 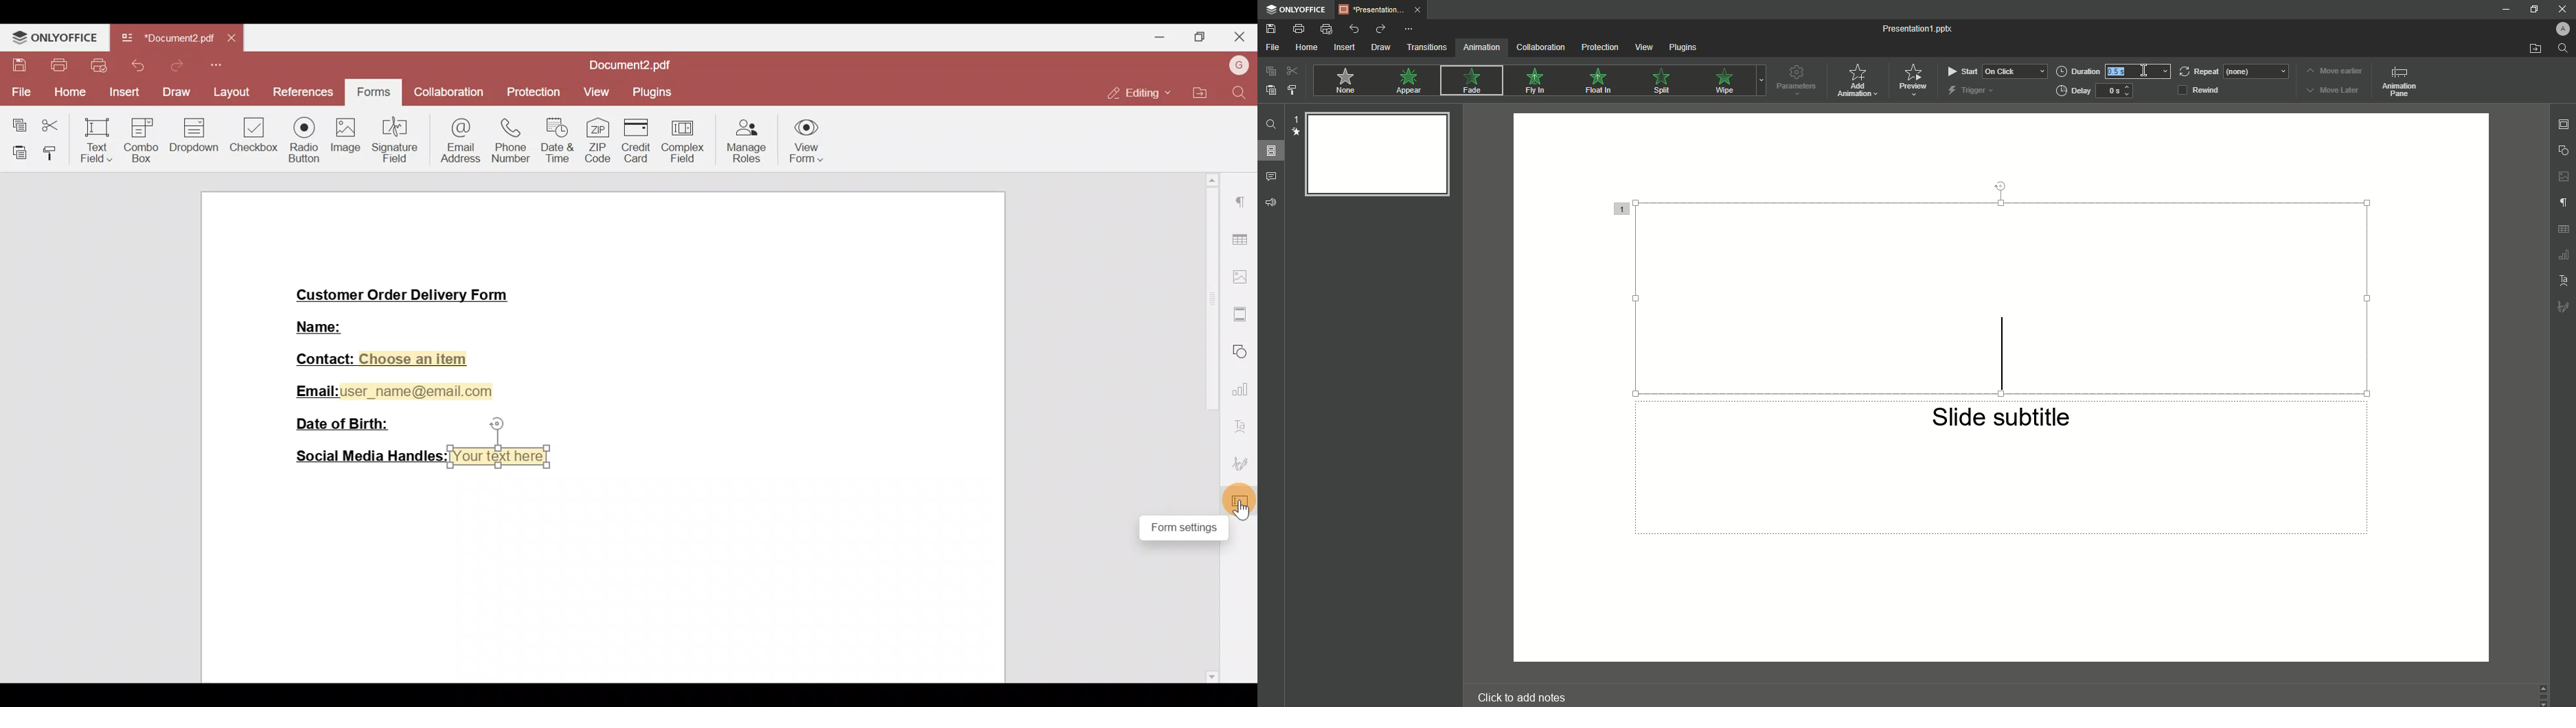 What do you see at coordinates (1409, 30) in the screenshot?
I see `More Options` at bounding box center [1409, 30].